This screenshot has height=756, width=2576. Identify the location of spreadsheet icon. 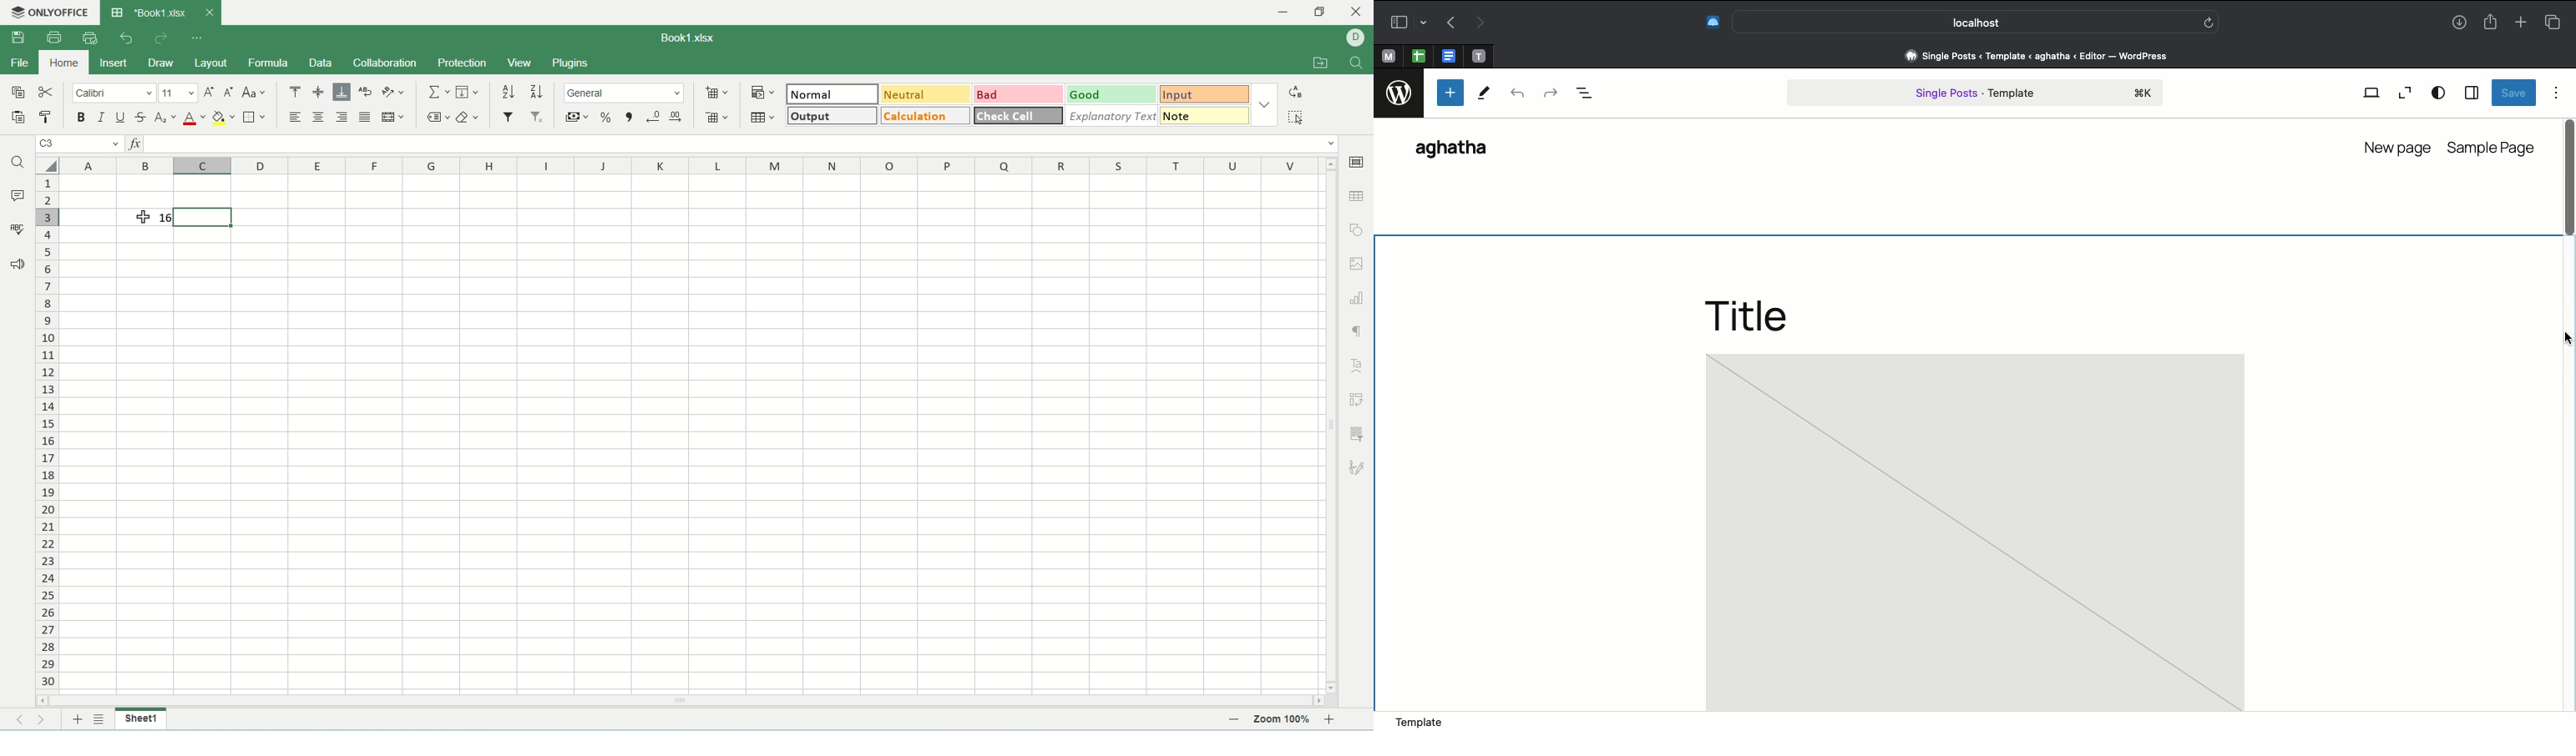
(117, 13).